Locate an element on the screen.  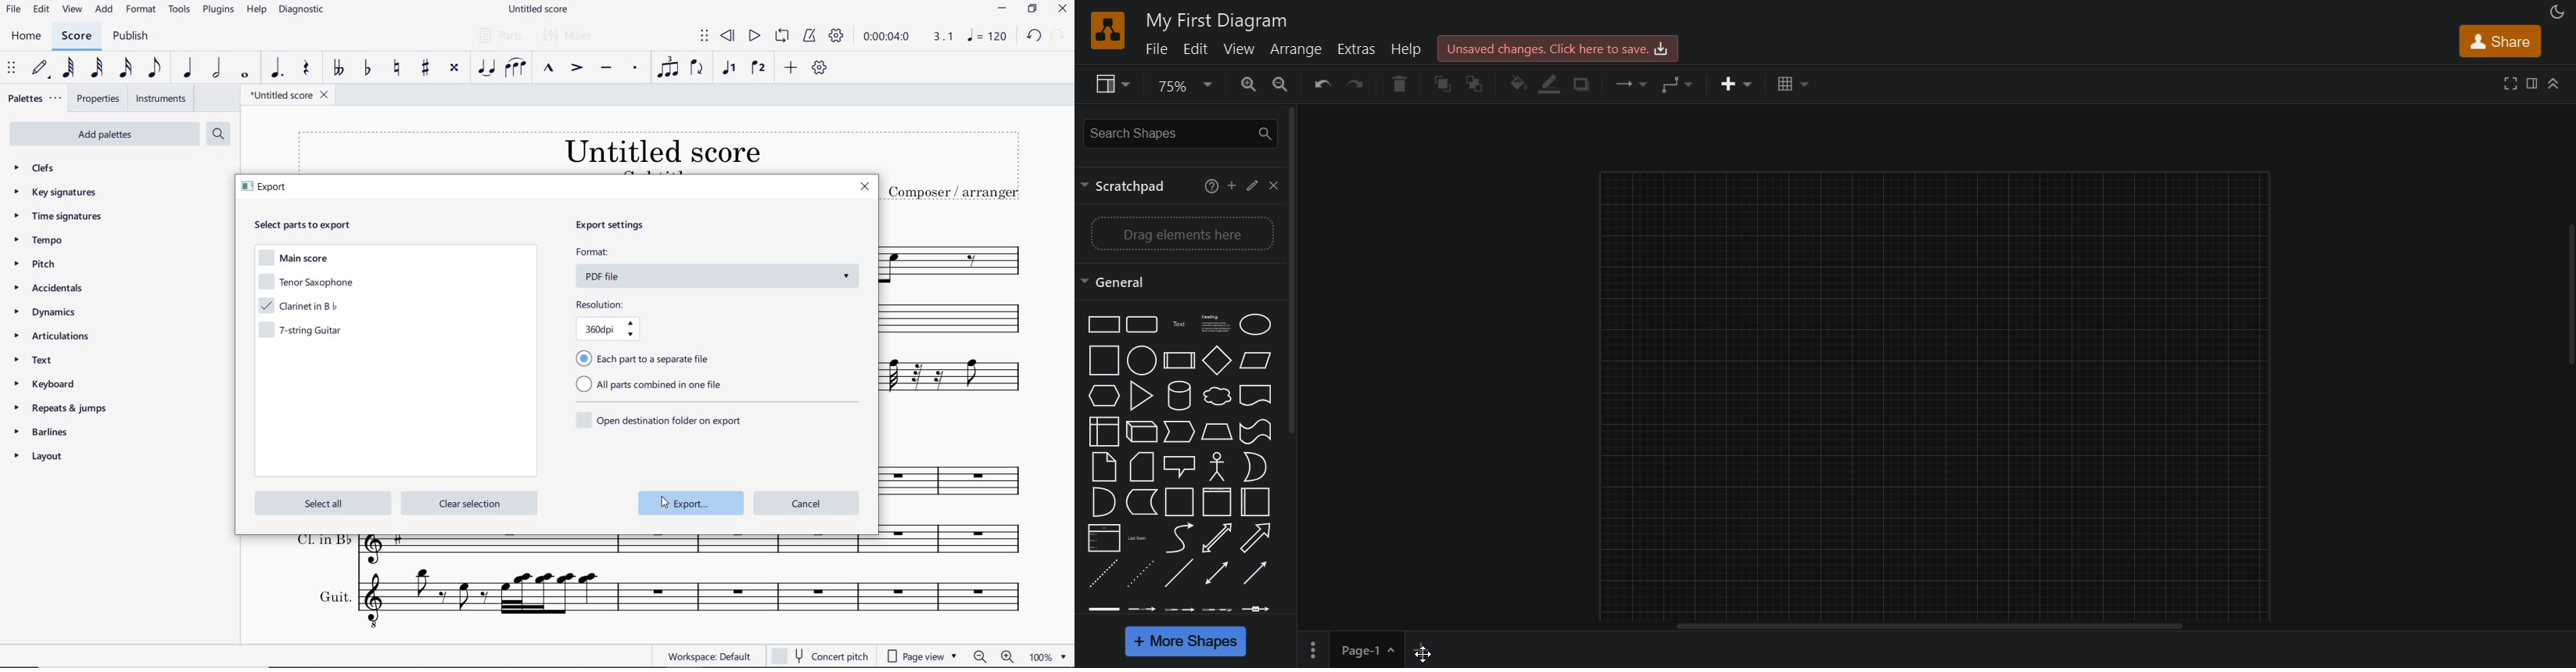
add is located at coordinates (1233, 187).